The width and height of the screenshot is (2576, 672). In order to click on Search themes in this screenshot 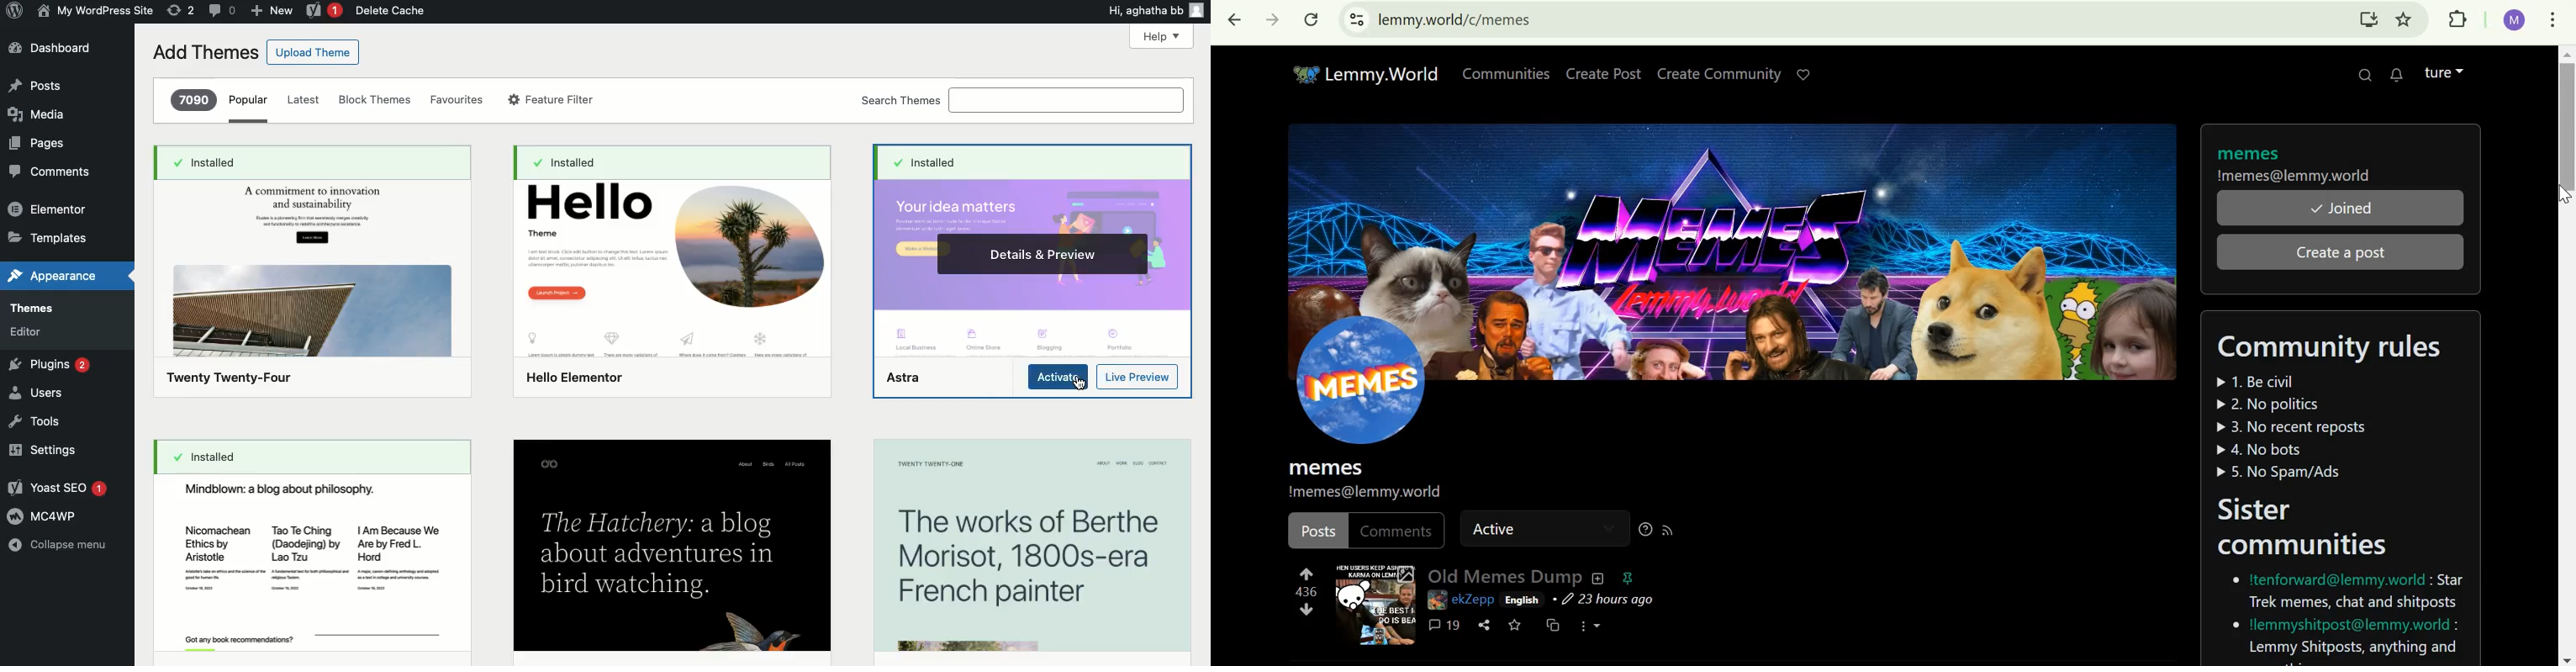, I will do `click(1021, 100)`.